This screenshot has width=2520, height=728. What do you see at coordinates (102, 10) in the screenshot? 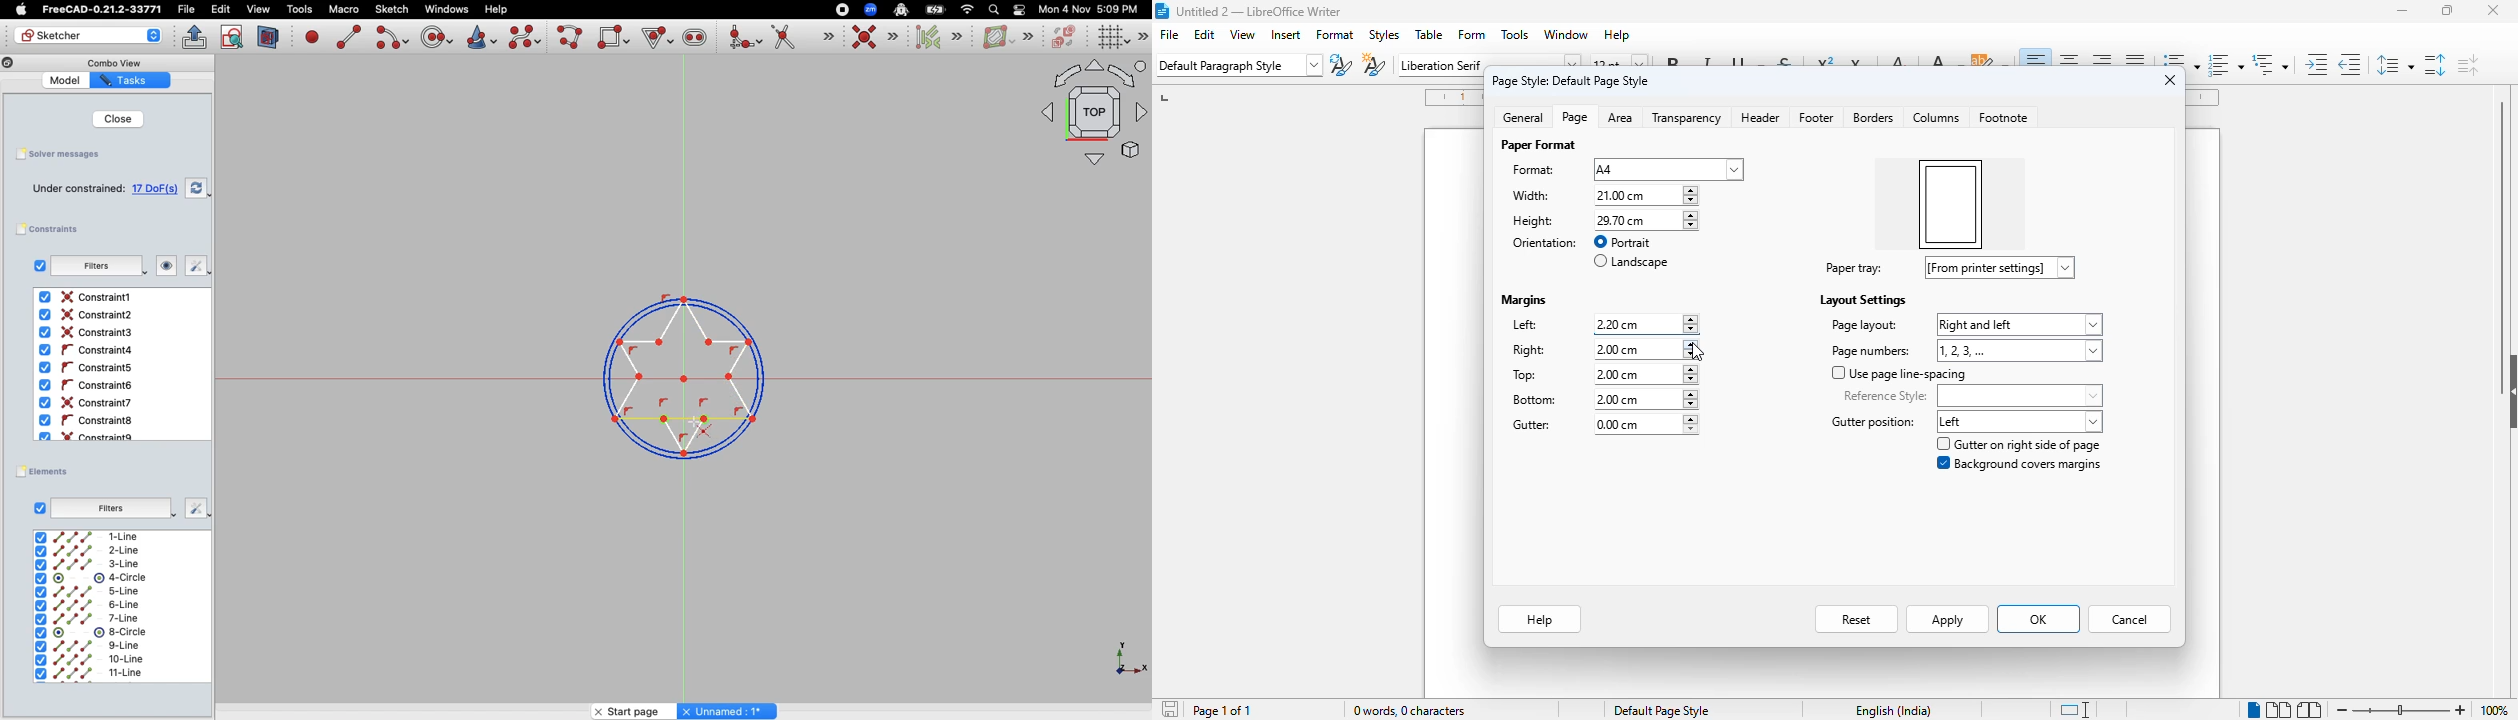
I see `FreeCAD-0.21.2-33771` at bounding box center [102, 10].